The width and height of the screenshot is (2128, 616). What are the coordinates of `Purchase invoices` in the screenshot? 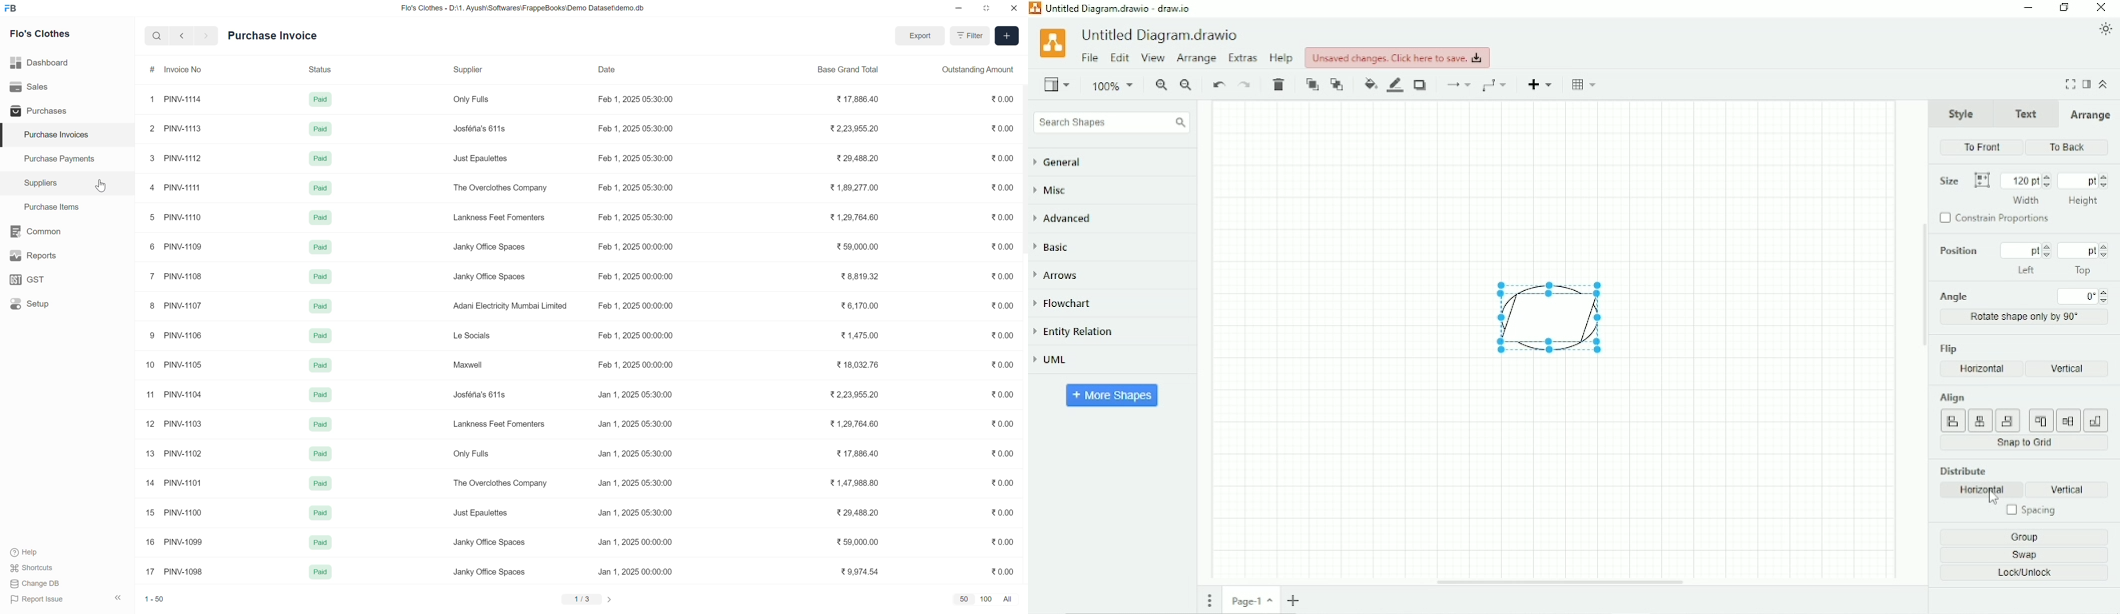 It's located at (55, 134).